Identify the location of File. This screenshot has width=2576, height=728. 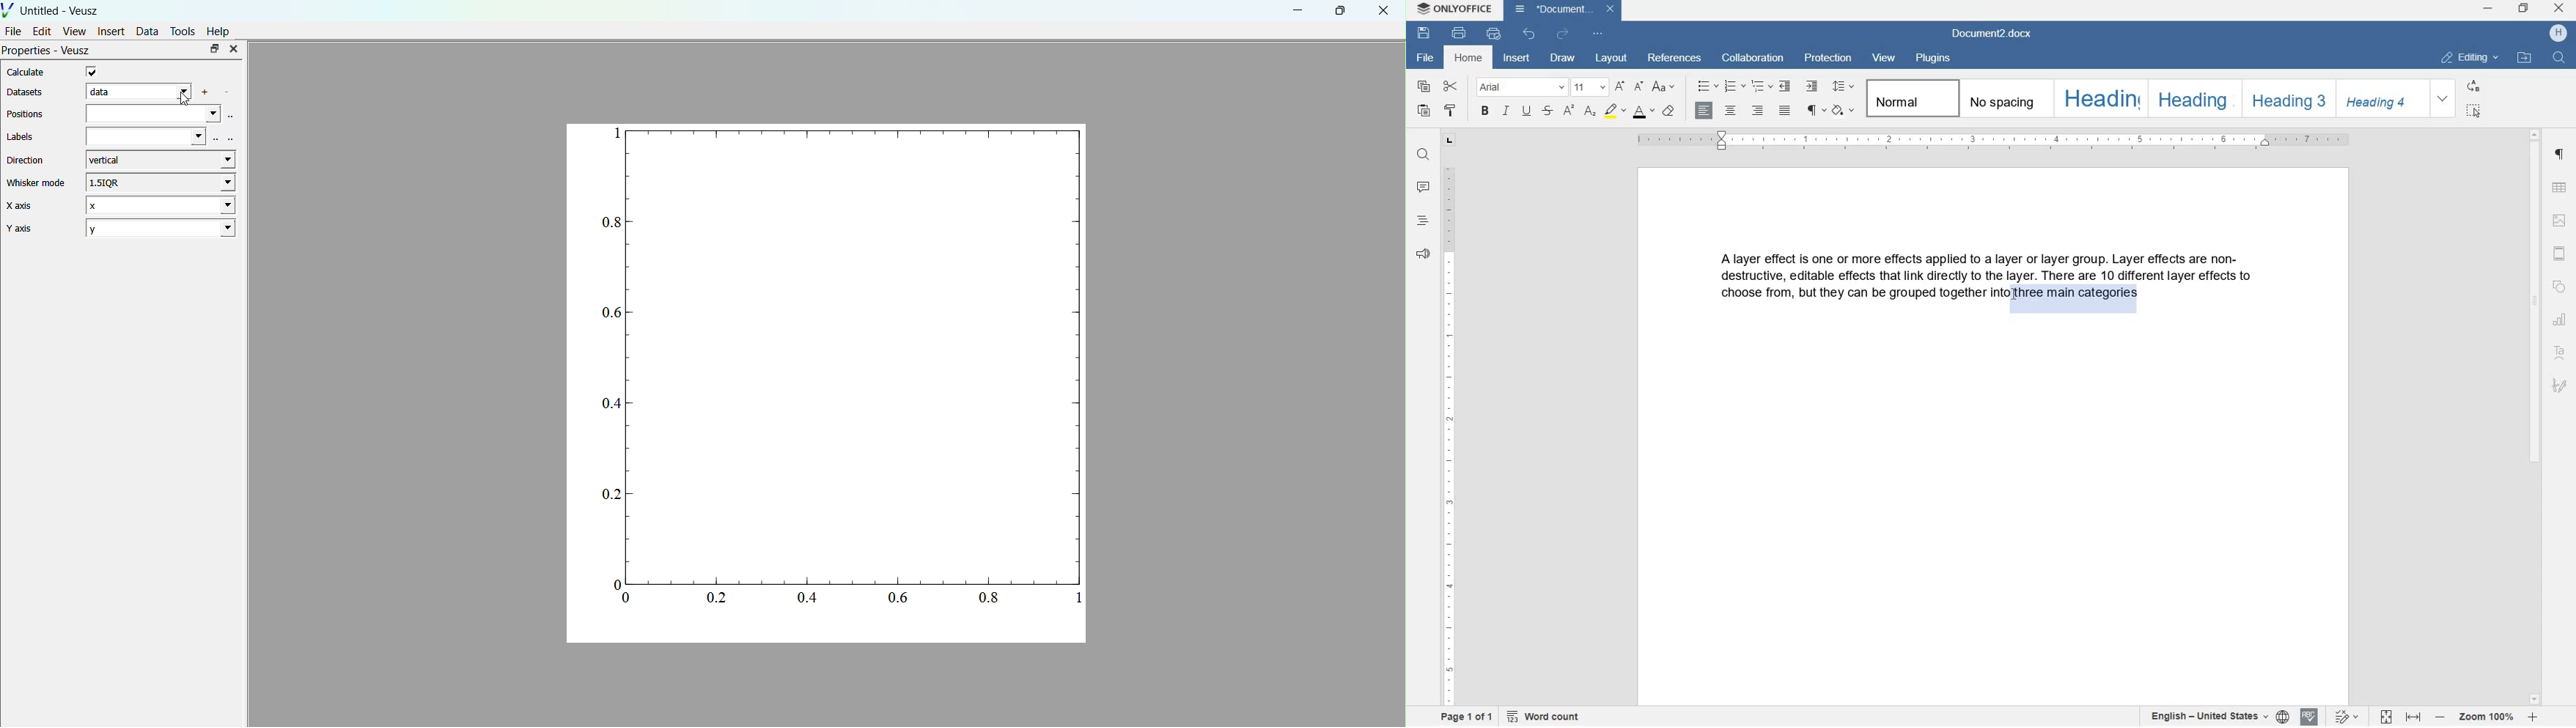
(14, 30).